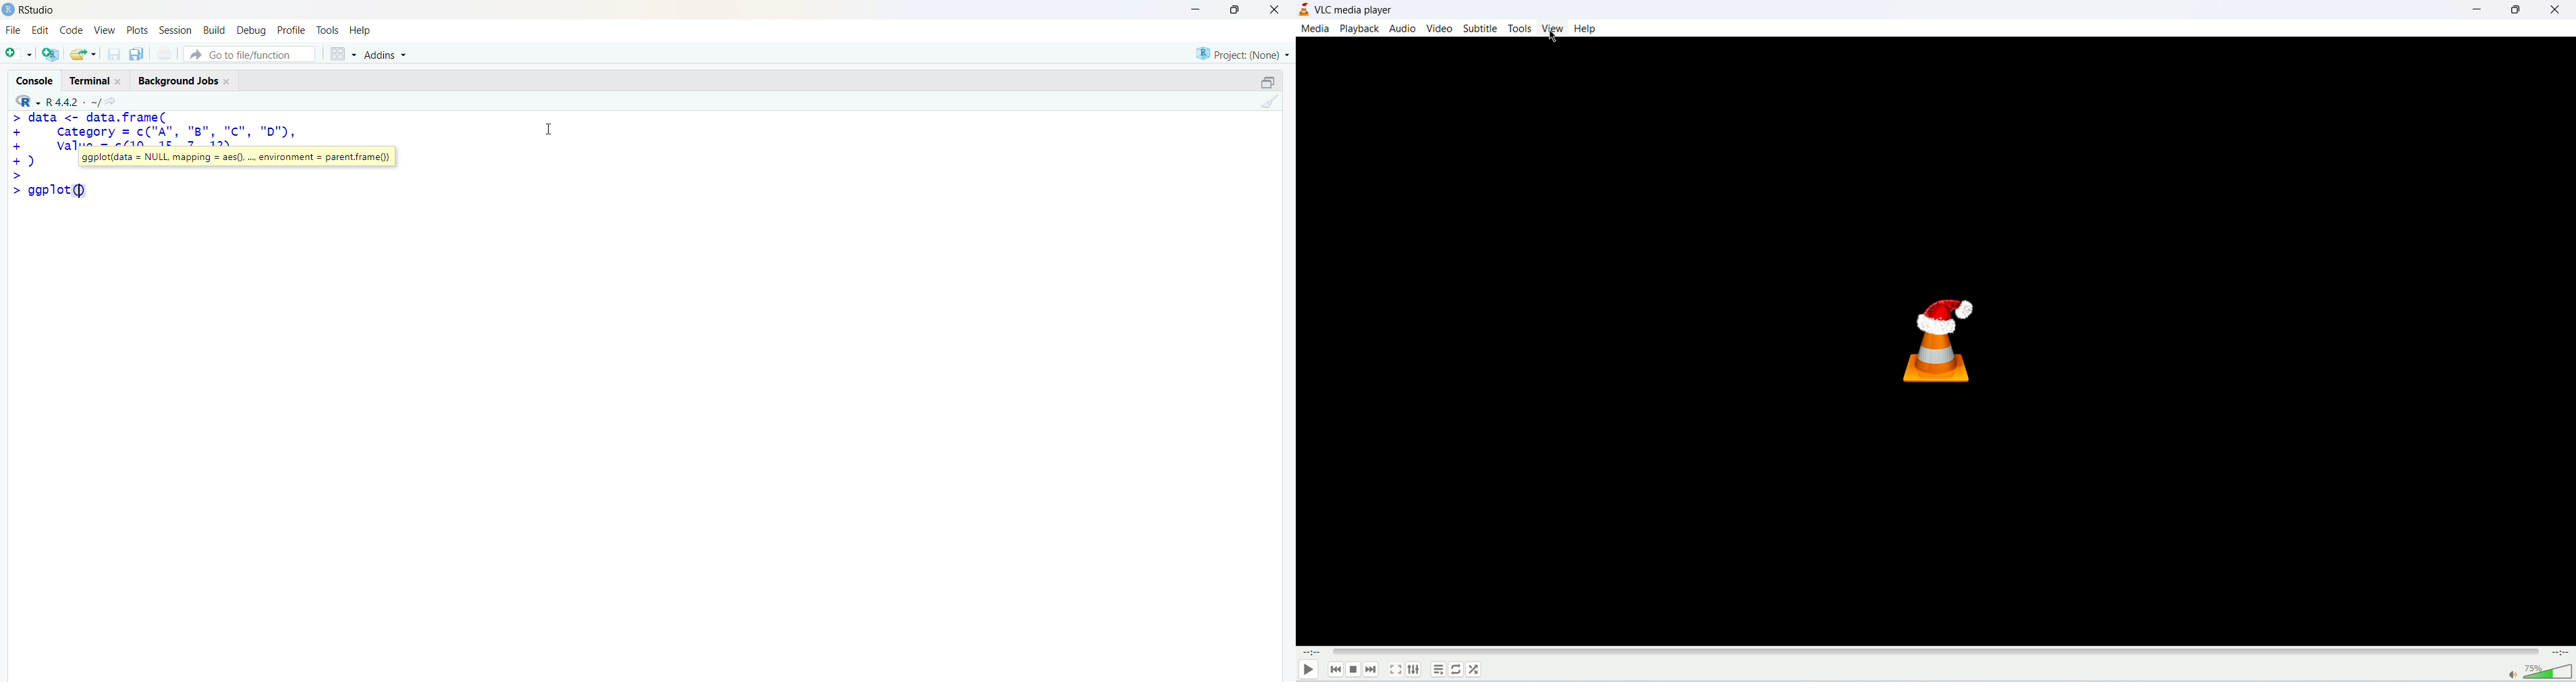  What do you see at coordinates (1555, 29) in the screenshot?
I see `view` at bounding box center [1555, 29].